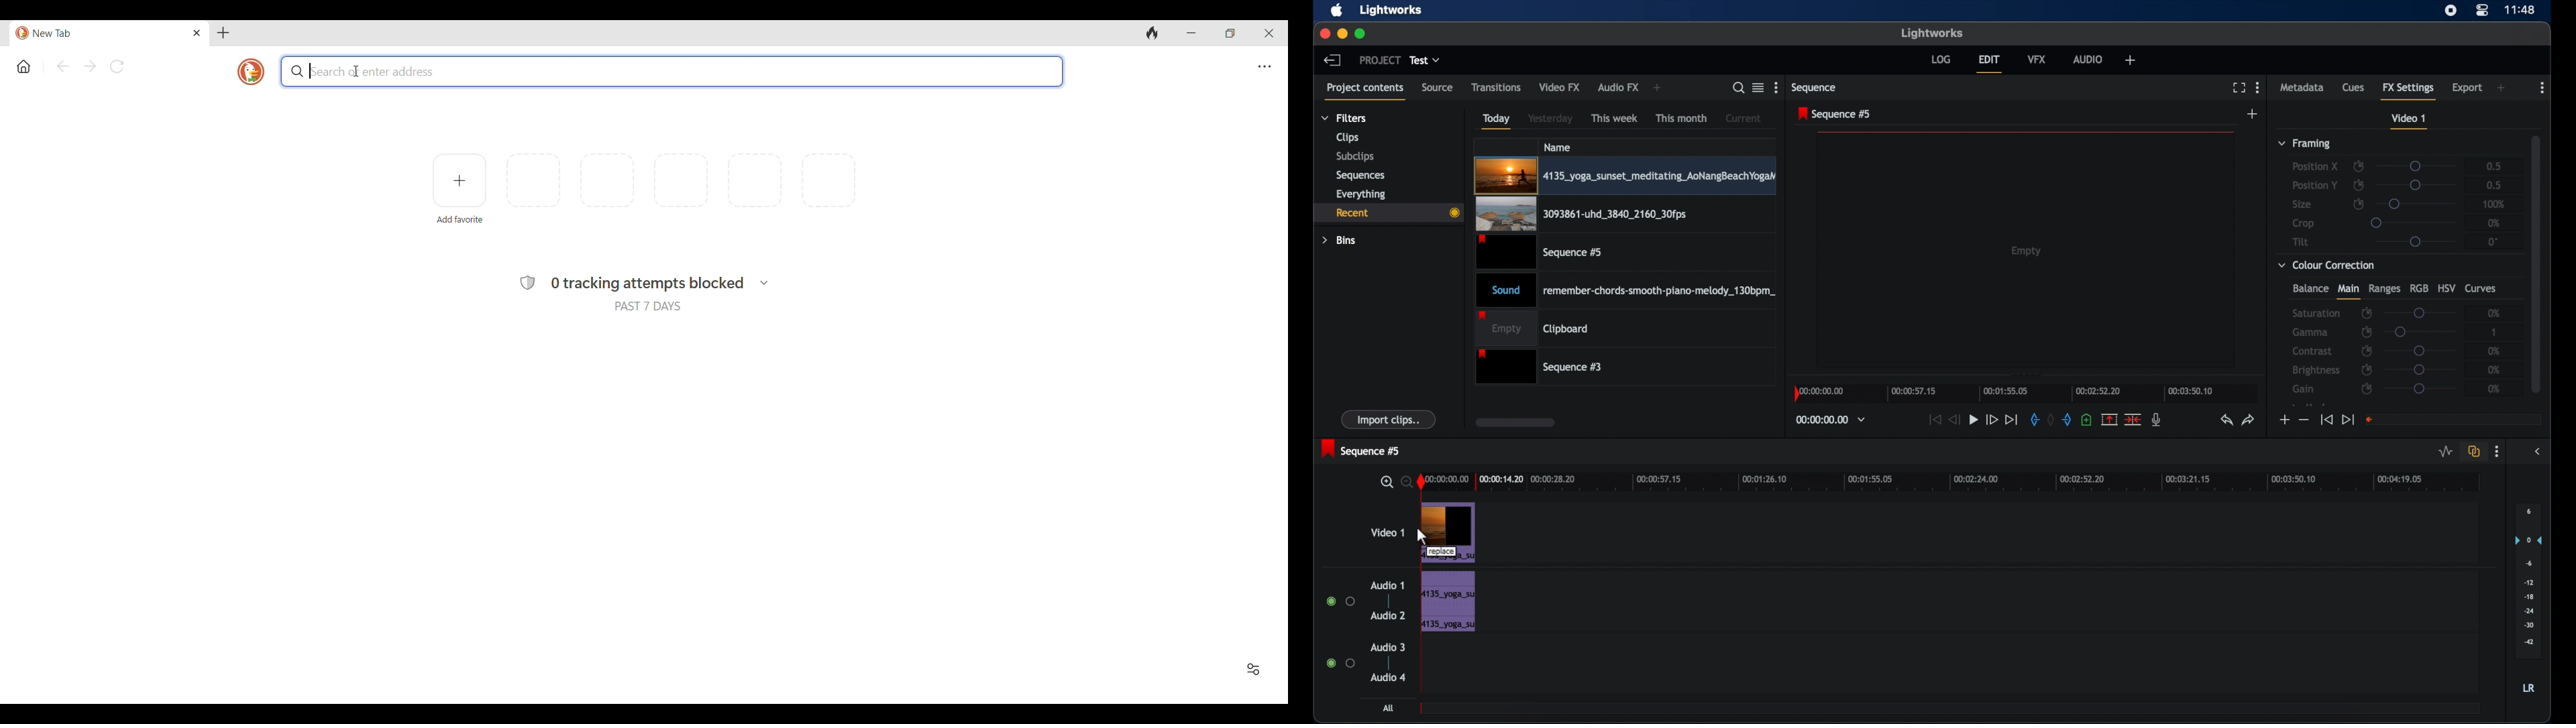 The width and height of the screenshot is (2576, 728). What do you see at coordinates (1387, 585) in the screenshot?
I see `audio 1` at bounding box center [1387, 585].